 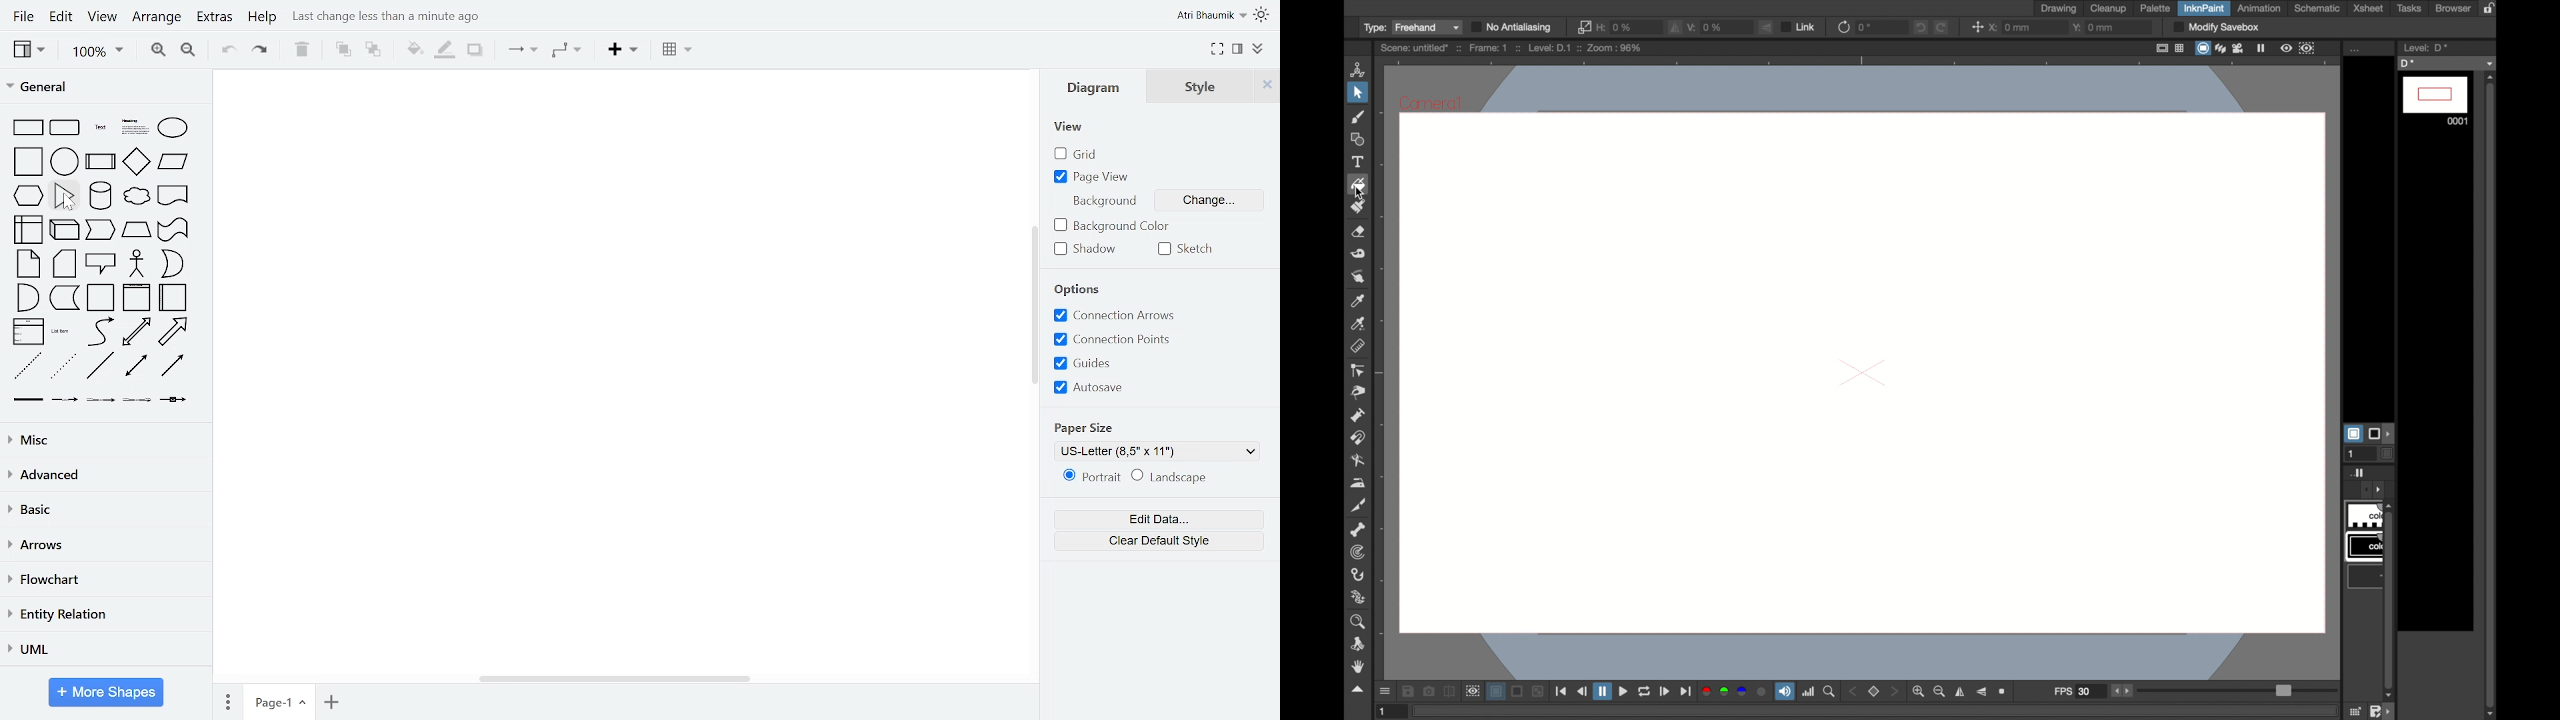 I want to click on profile Atri Bhaumik, so click(x=1209, y=15).